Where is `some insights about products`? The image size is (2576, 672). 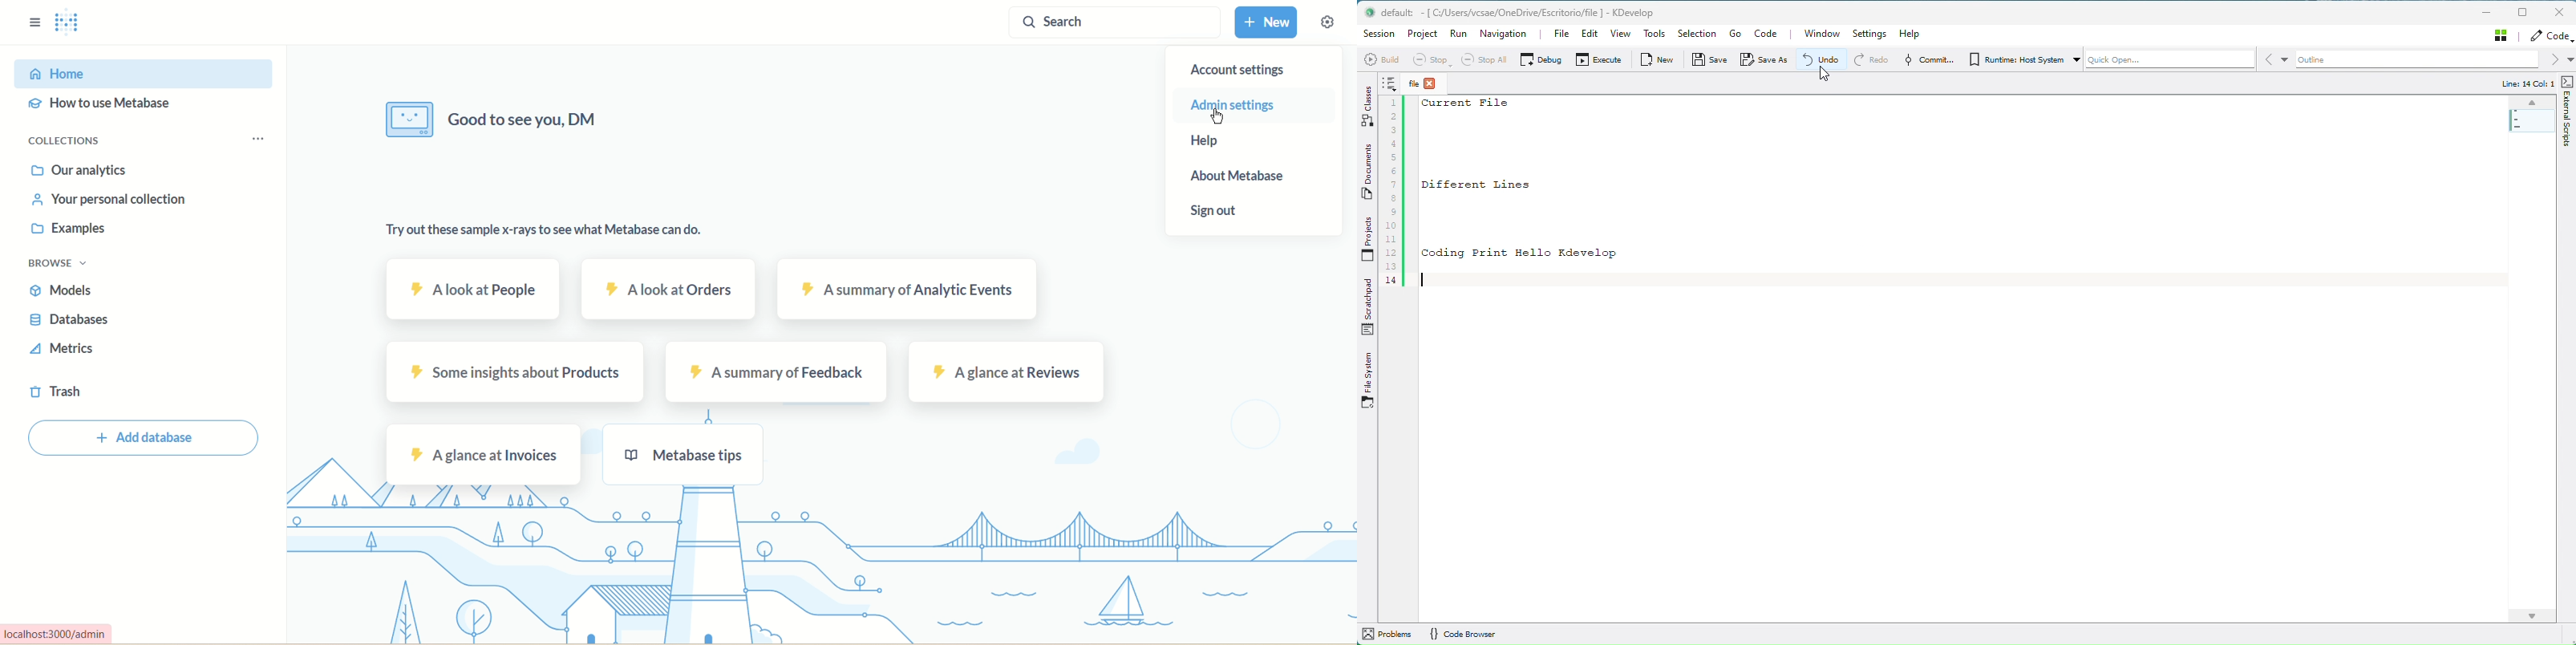 some insights about products is located at coordinates (516, 375).